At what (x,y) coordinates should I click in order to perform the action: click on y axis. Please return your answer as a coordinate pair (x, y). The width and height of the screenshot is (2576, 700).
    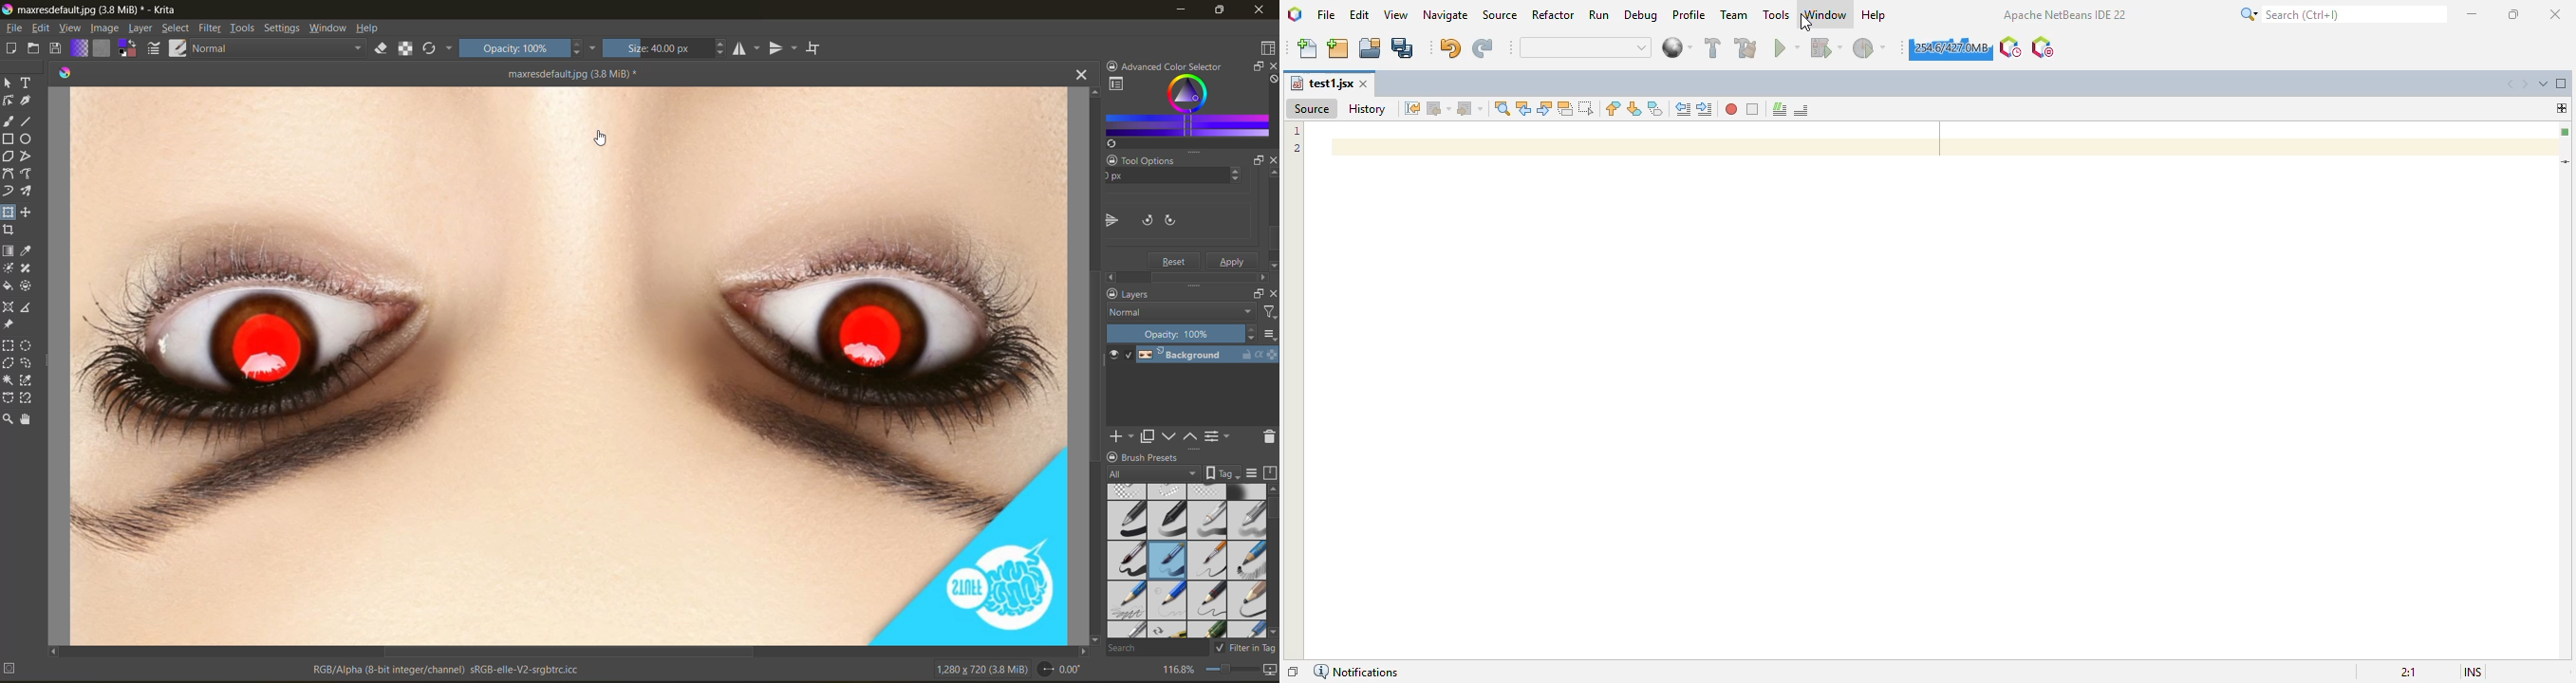
    Looking at the image, I should click on (1160, 178).